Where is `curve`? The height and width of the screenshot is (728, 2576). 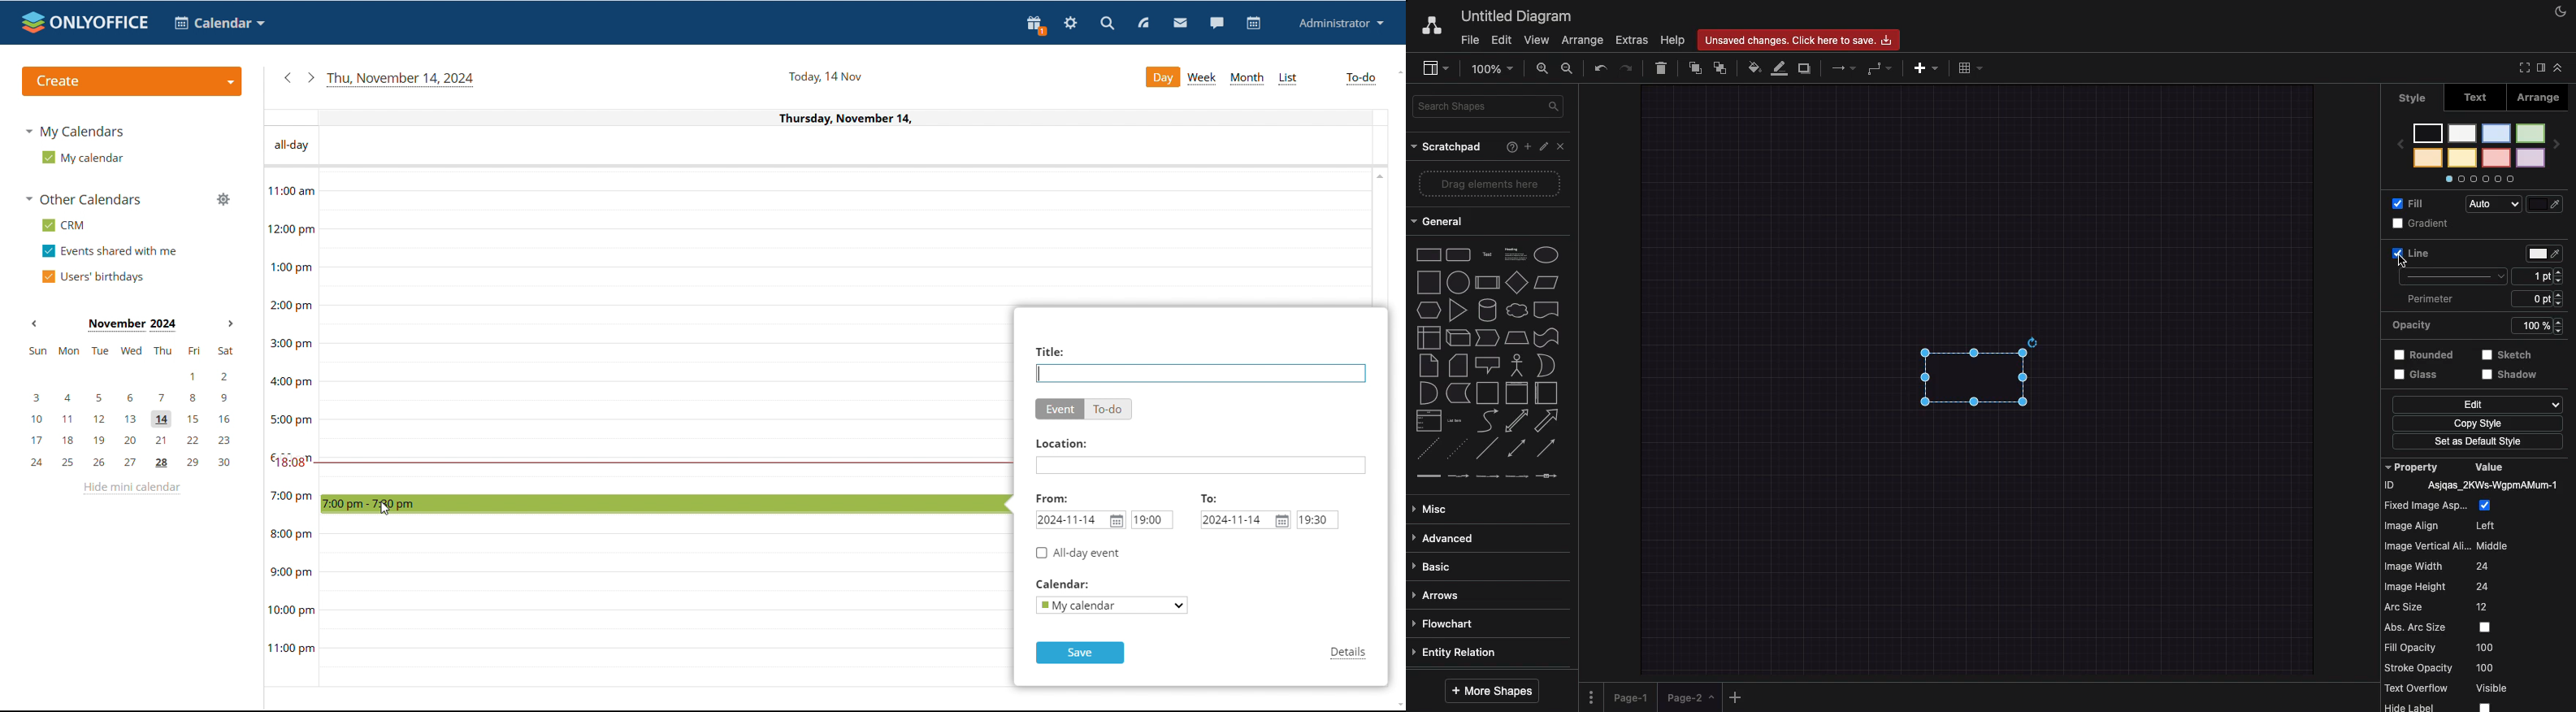
curve is located at coordinates (1487, 420).